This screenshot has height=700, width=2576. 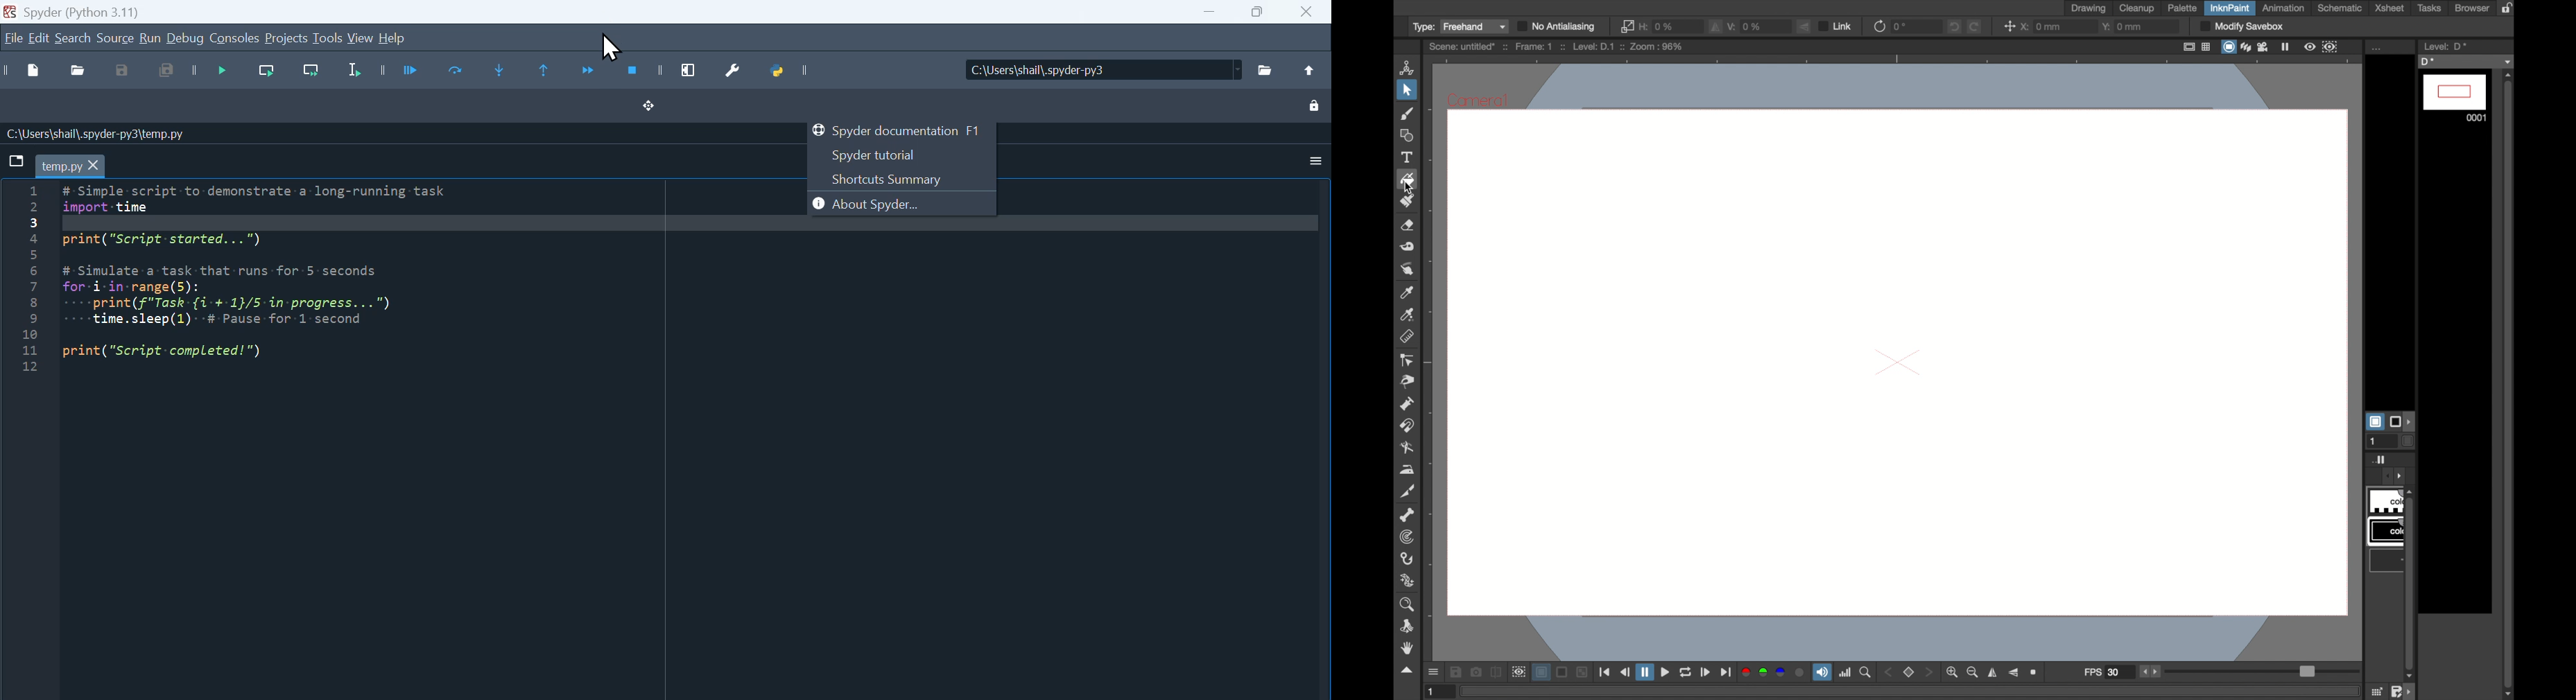 I want to click on View, so click(x=360, y=38).